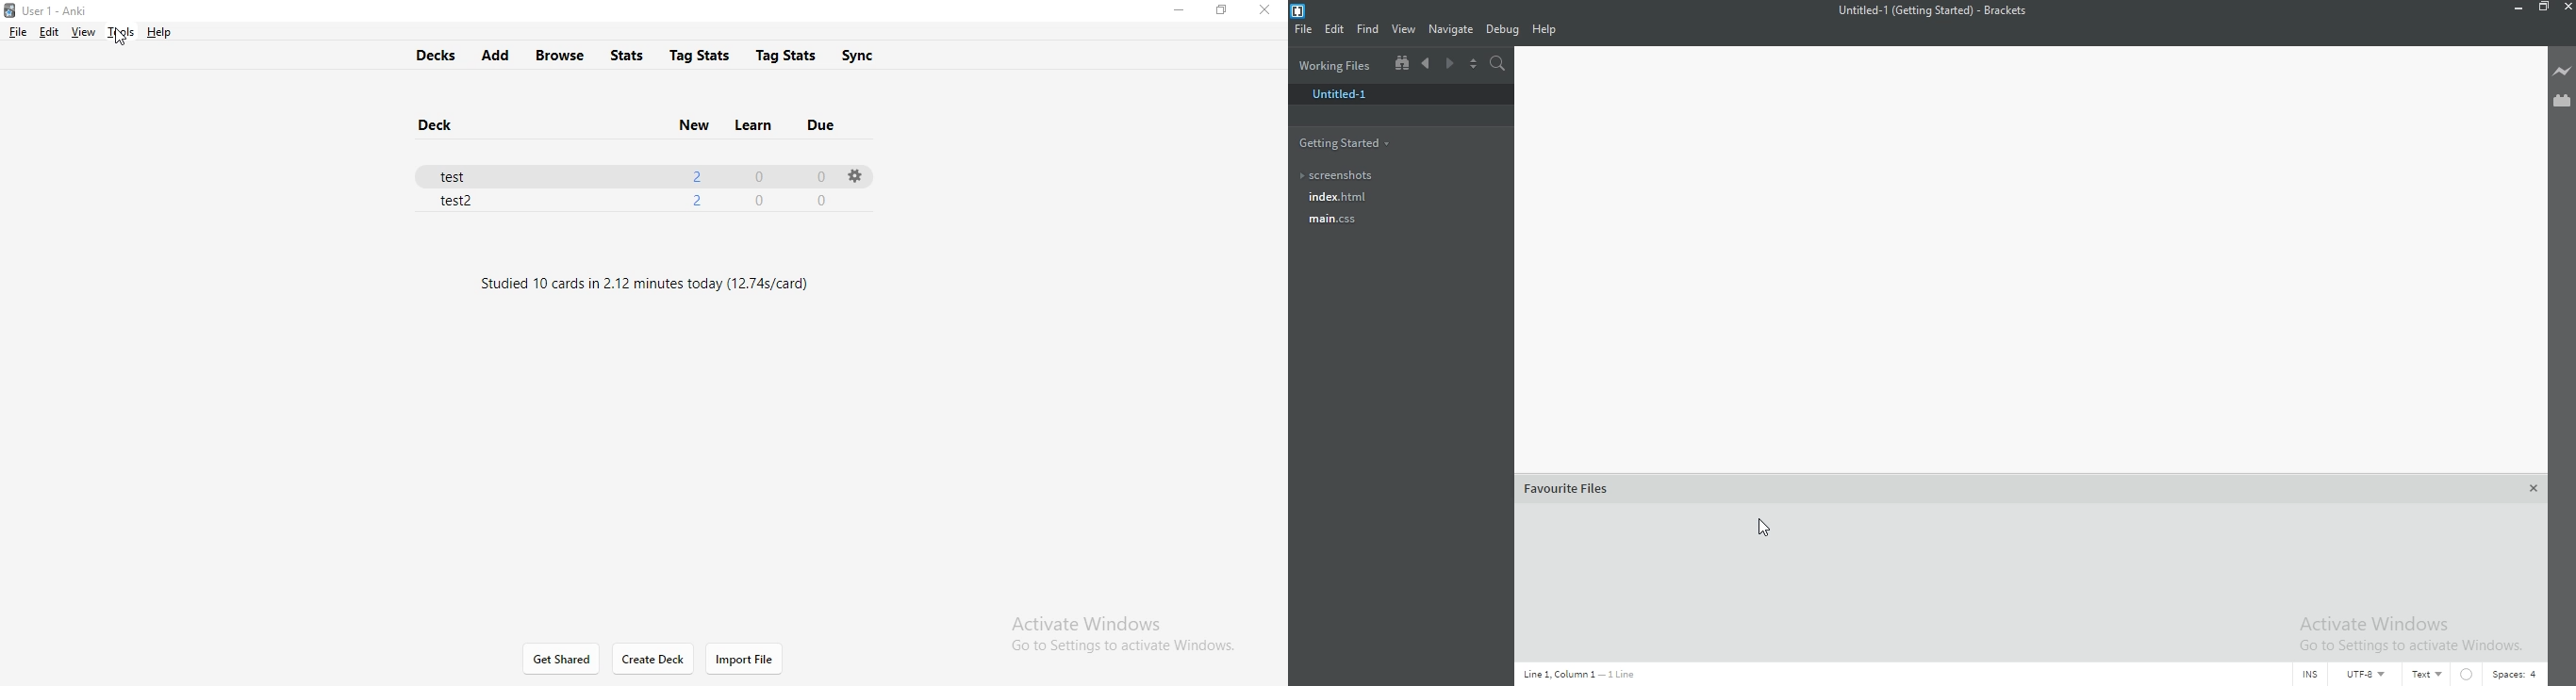 This screenshot has width=2576, height=700. Describe the element at coordinates (654, 659) in the screenshot. I see `create deck` at that location.